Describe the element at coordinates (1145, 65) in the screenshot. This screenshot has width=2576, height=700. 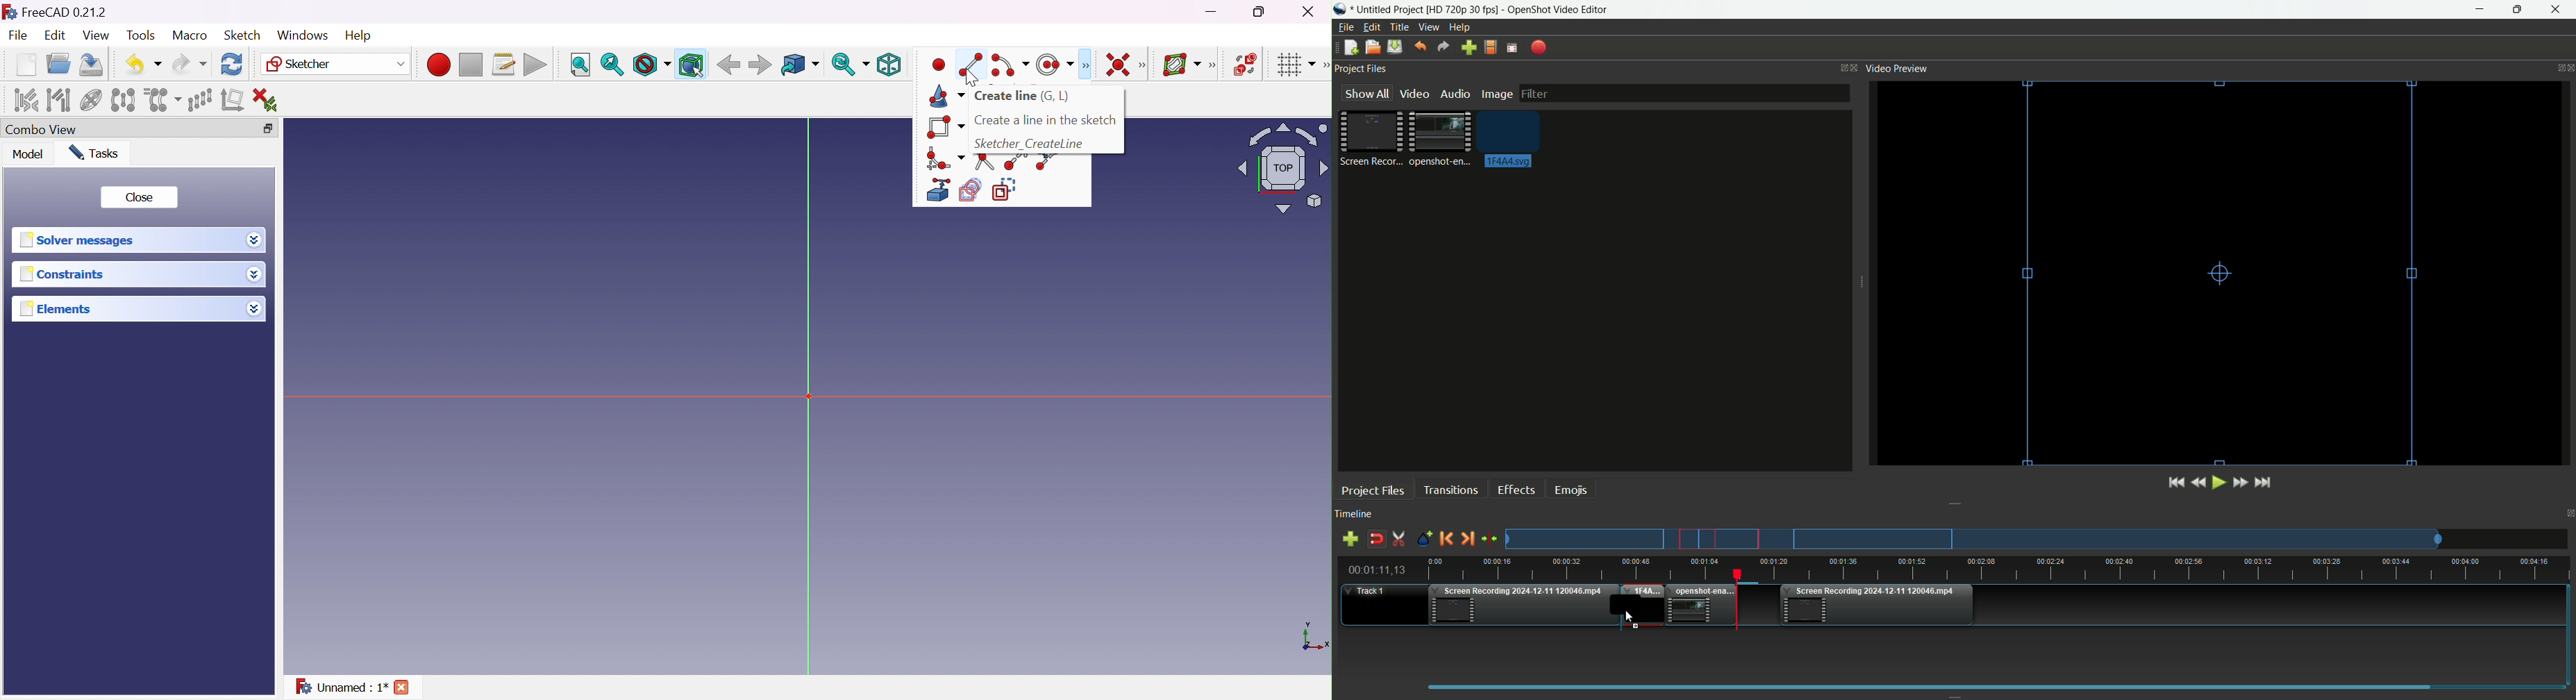
I see `[Sketcher constraints]` at that location.